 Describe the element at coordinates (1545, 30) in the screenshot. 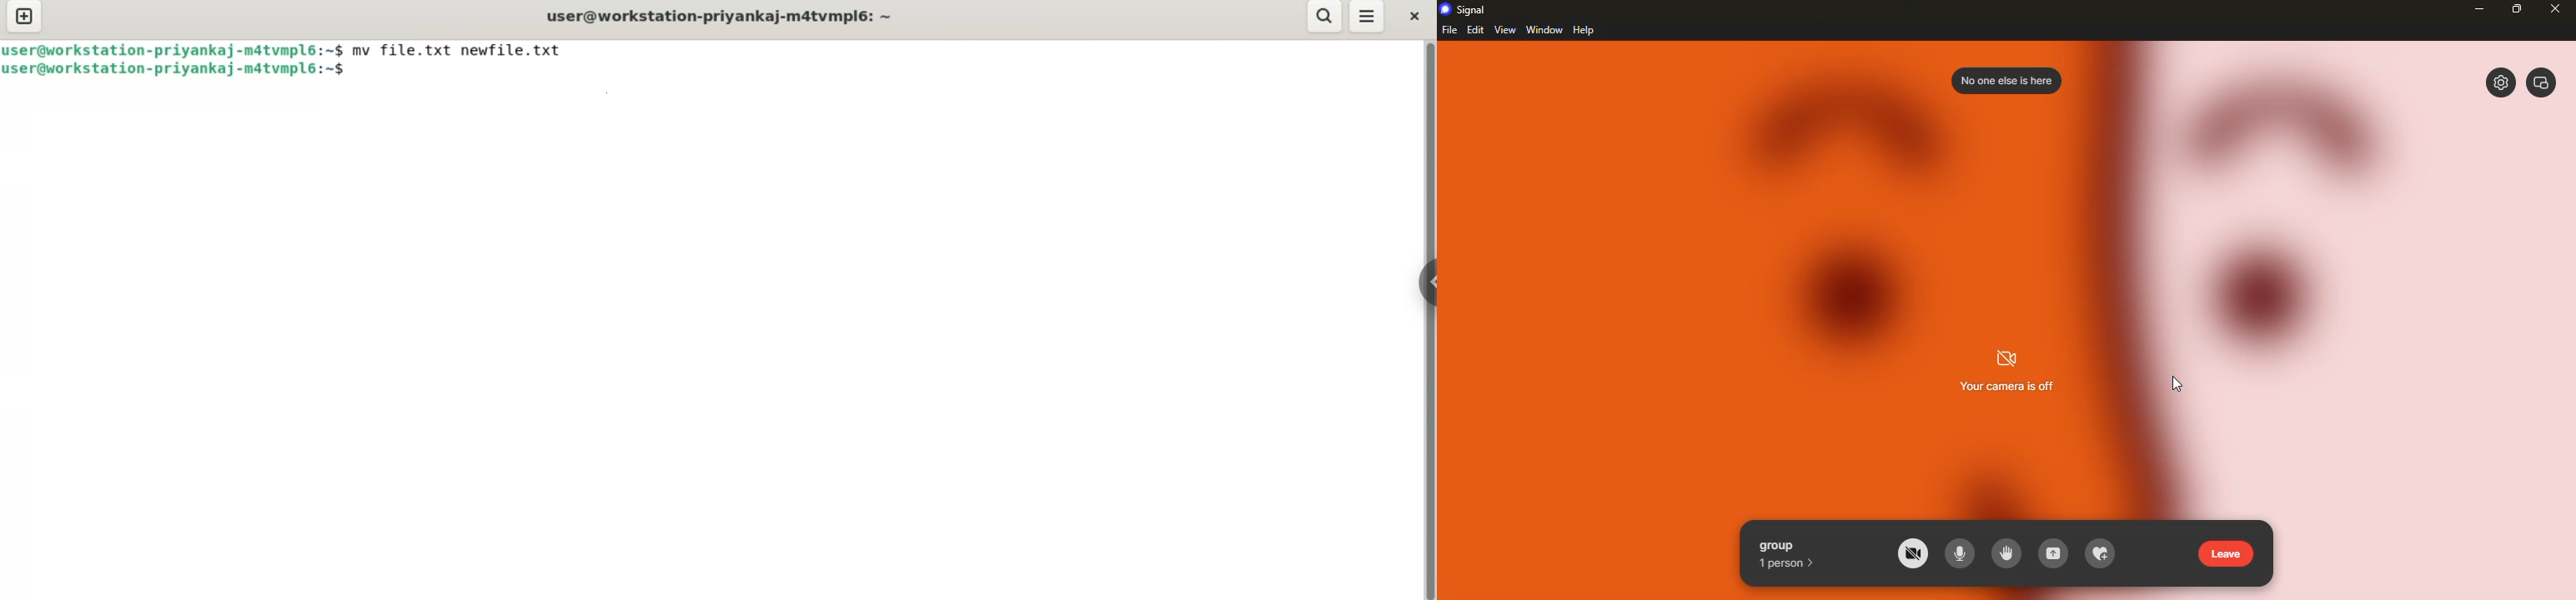

I see `window` at that location.